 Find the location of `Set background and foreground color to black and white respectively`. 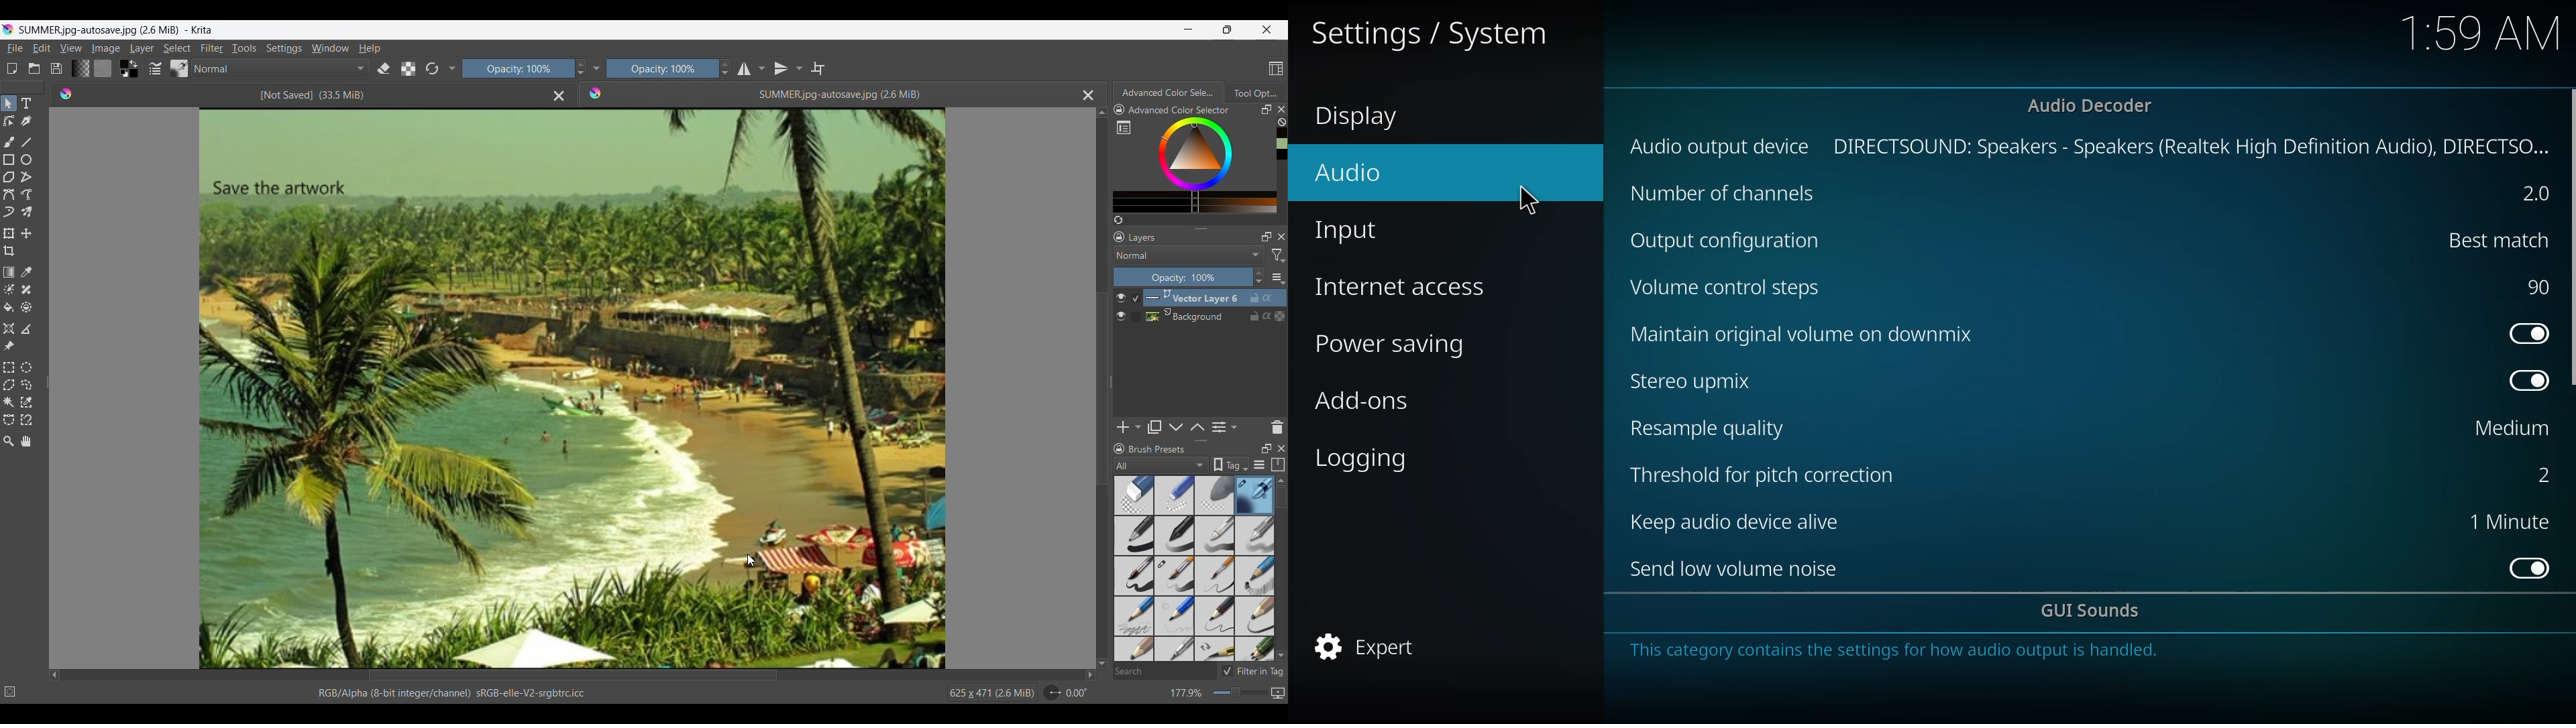

Set background and foreground color to black and white respectively is located at coordinates (122, 73).